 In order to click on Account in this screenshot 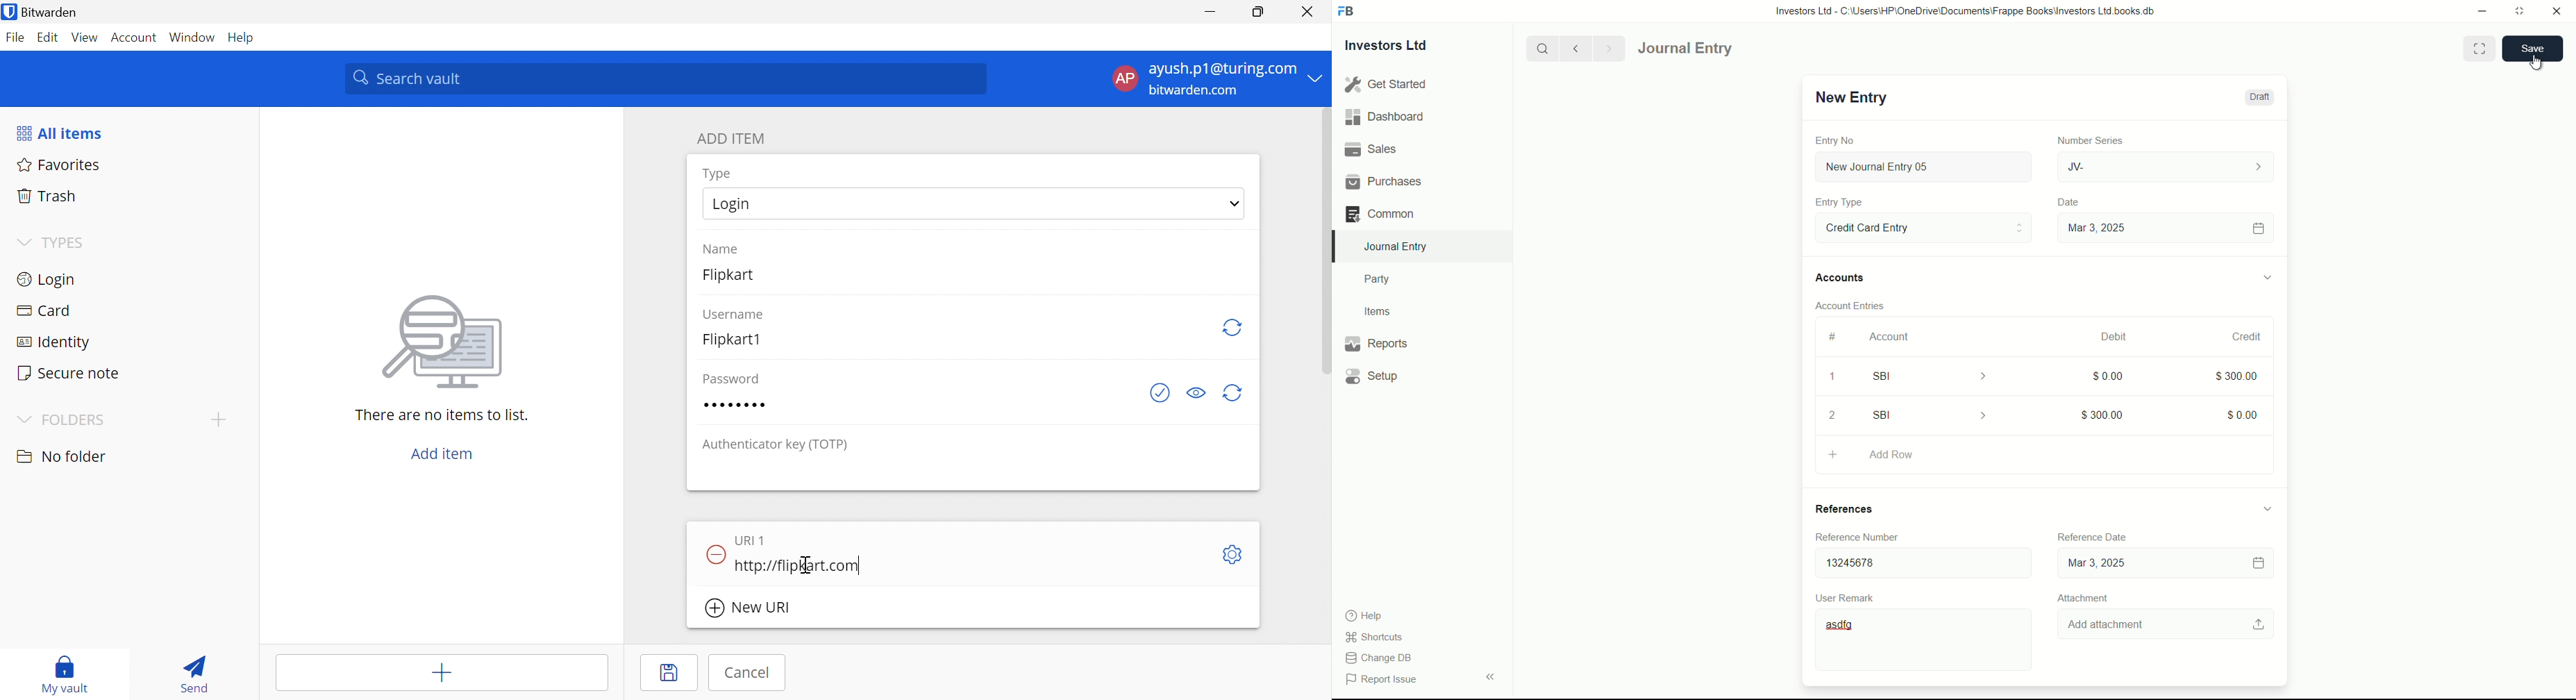, I will do `click(1890, 336)`.